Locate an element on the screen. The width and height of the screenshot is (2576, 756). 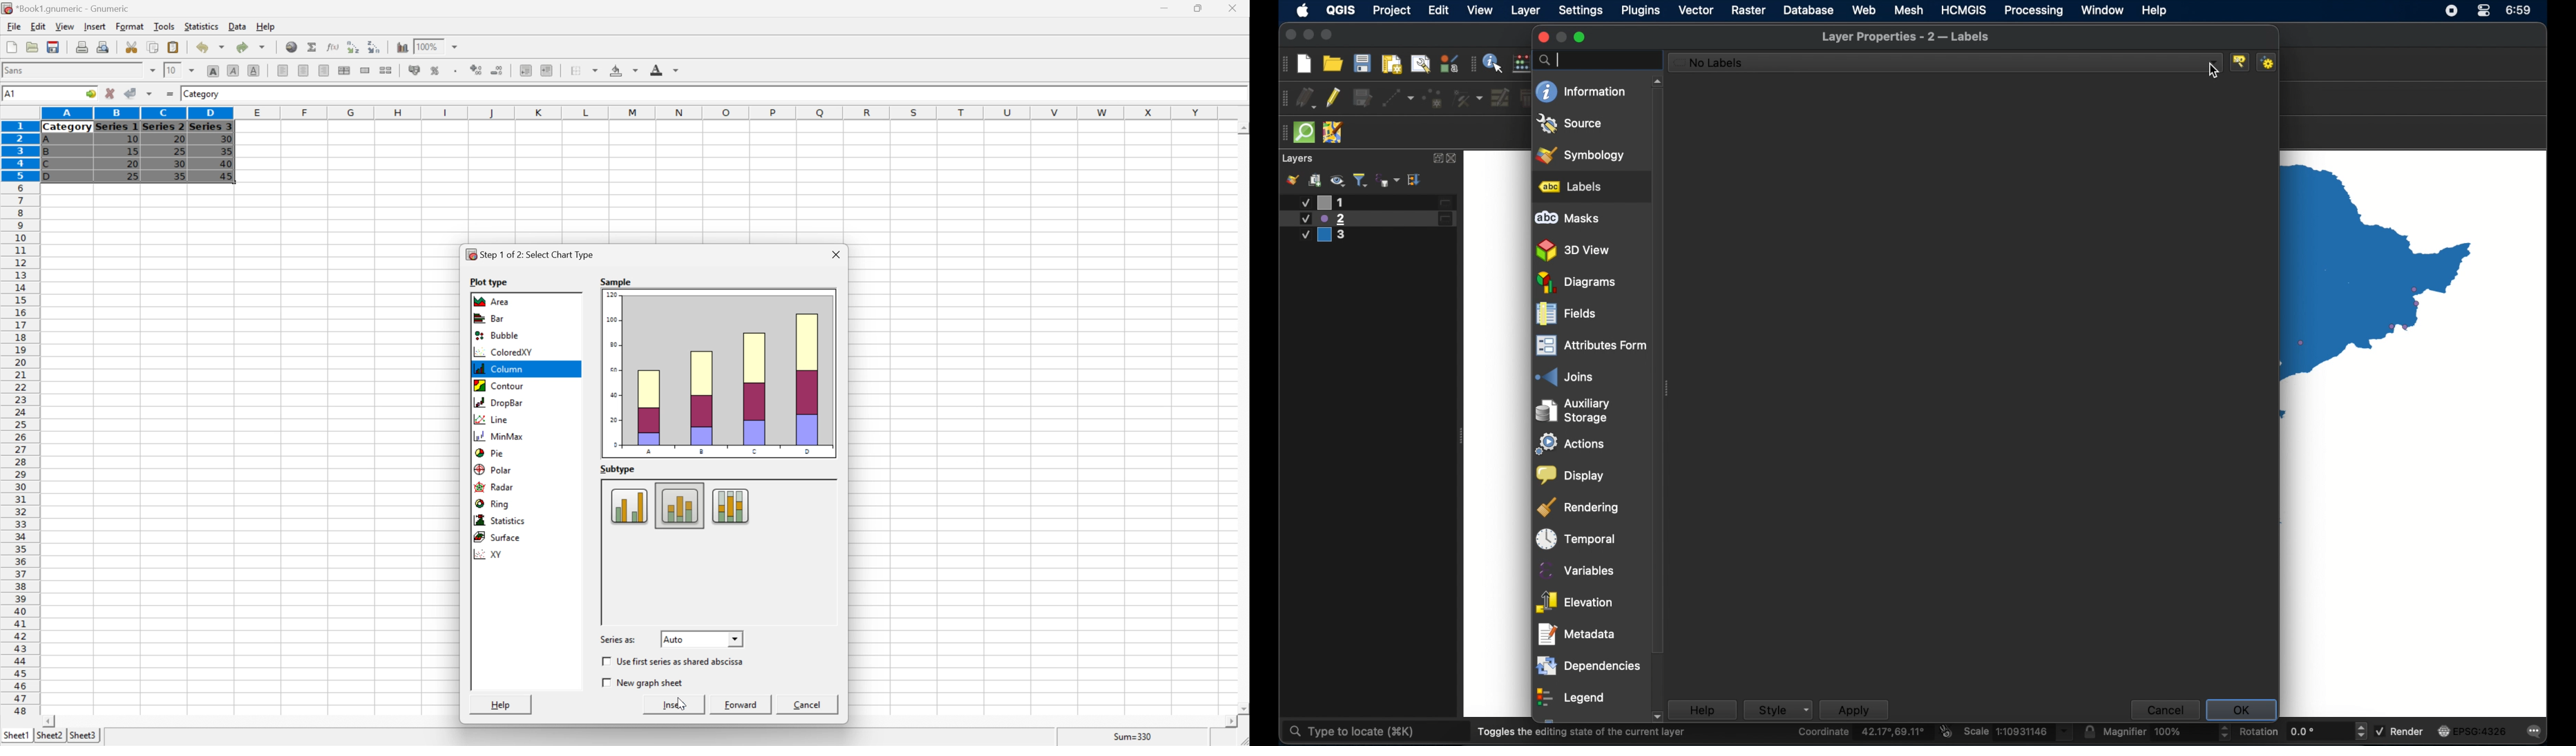
Line is located at coordinates (490, 421).